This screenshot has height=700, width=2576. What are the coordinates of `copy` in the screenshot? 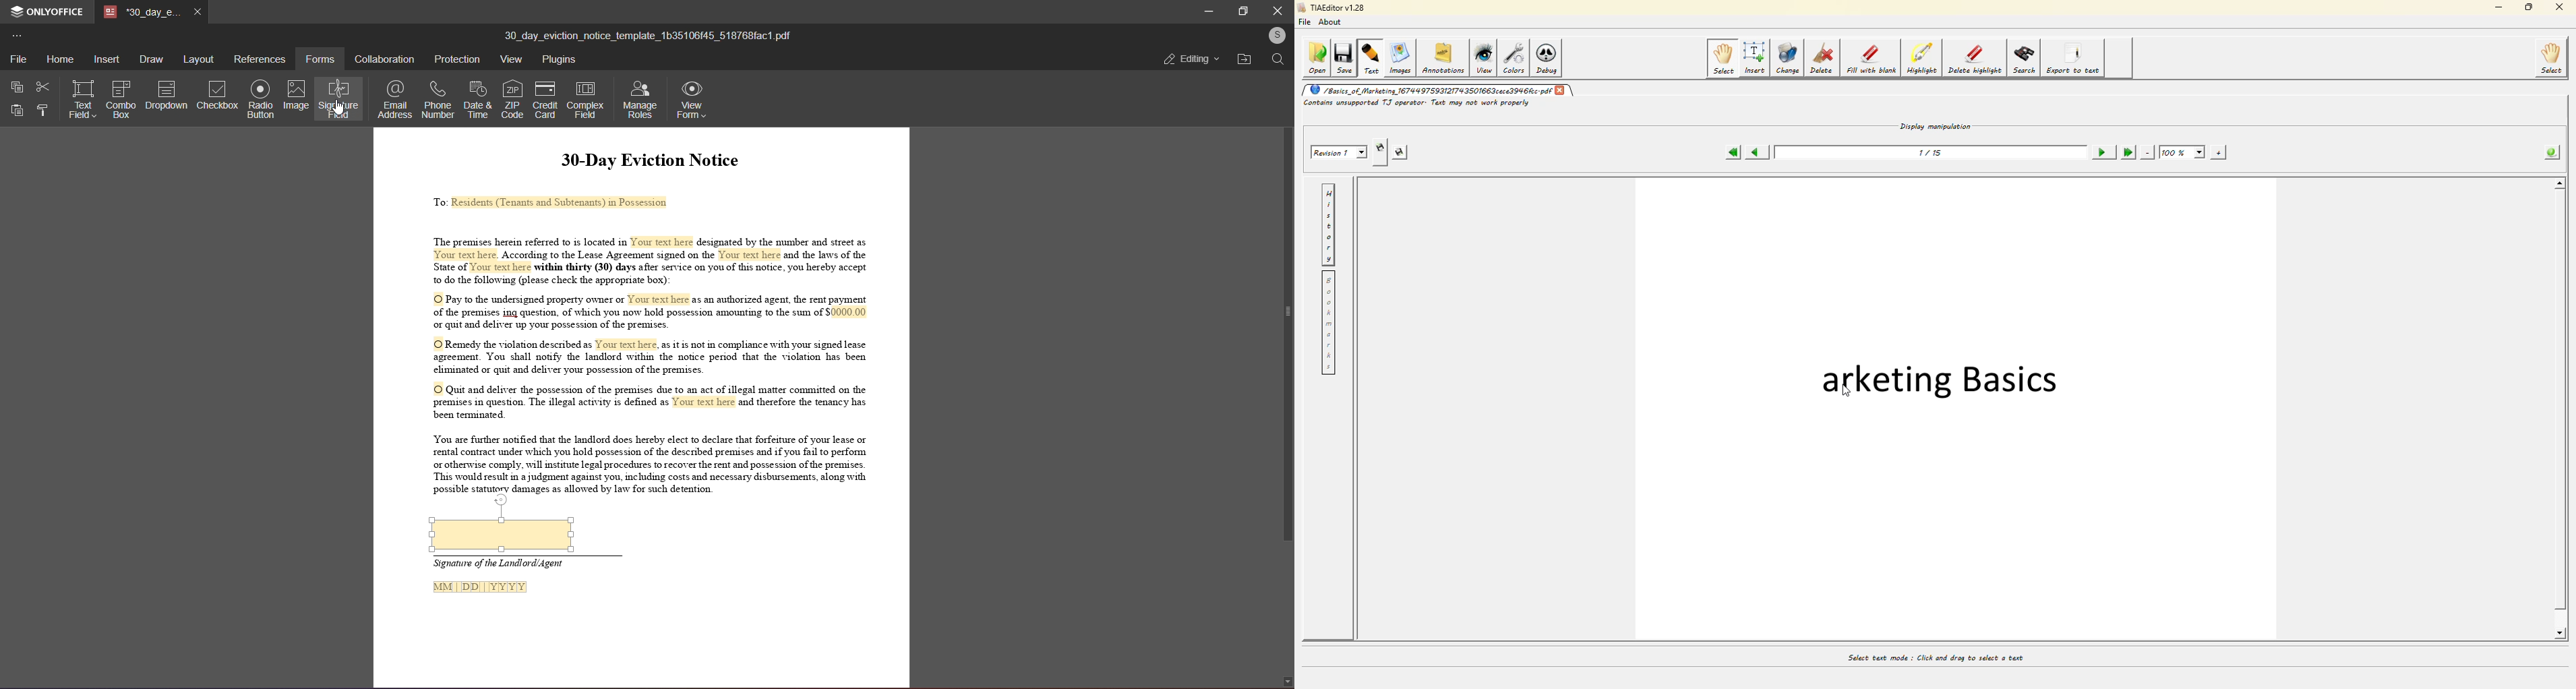 It's located at (17, 86).